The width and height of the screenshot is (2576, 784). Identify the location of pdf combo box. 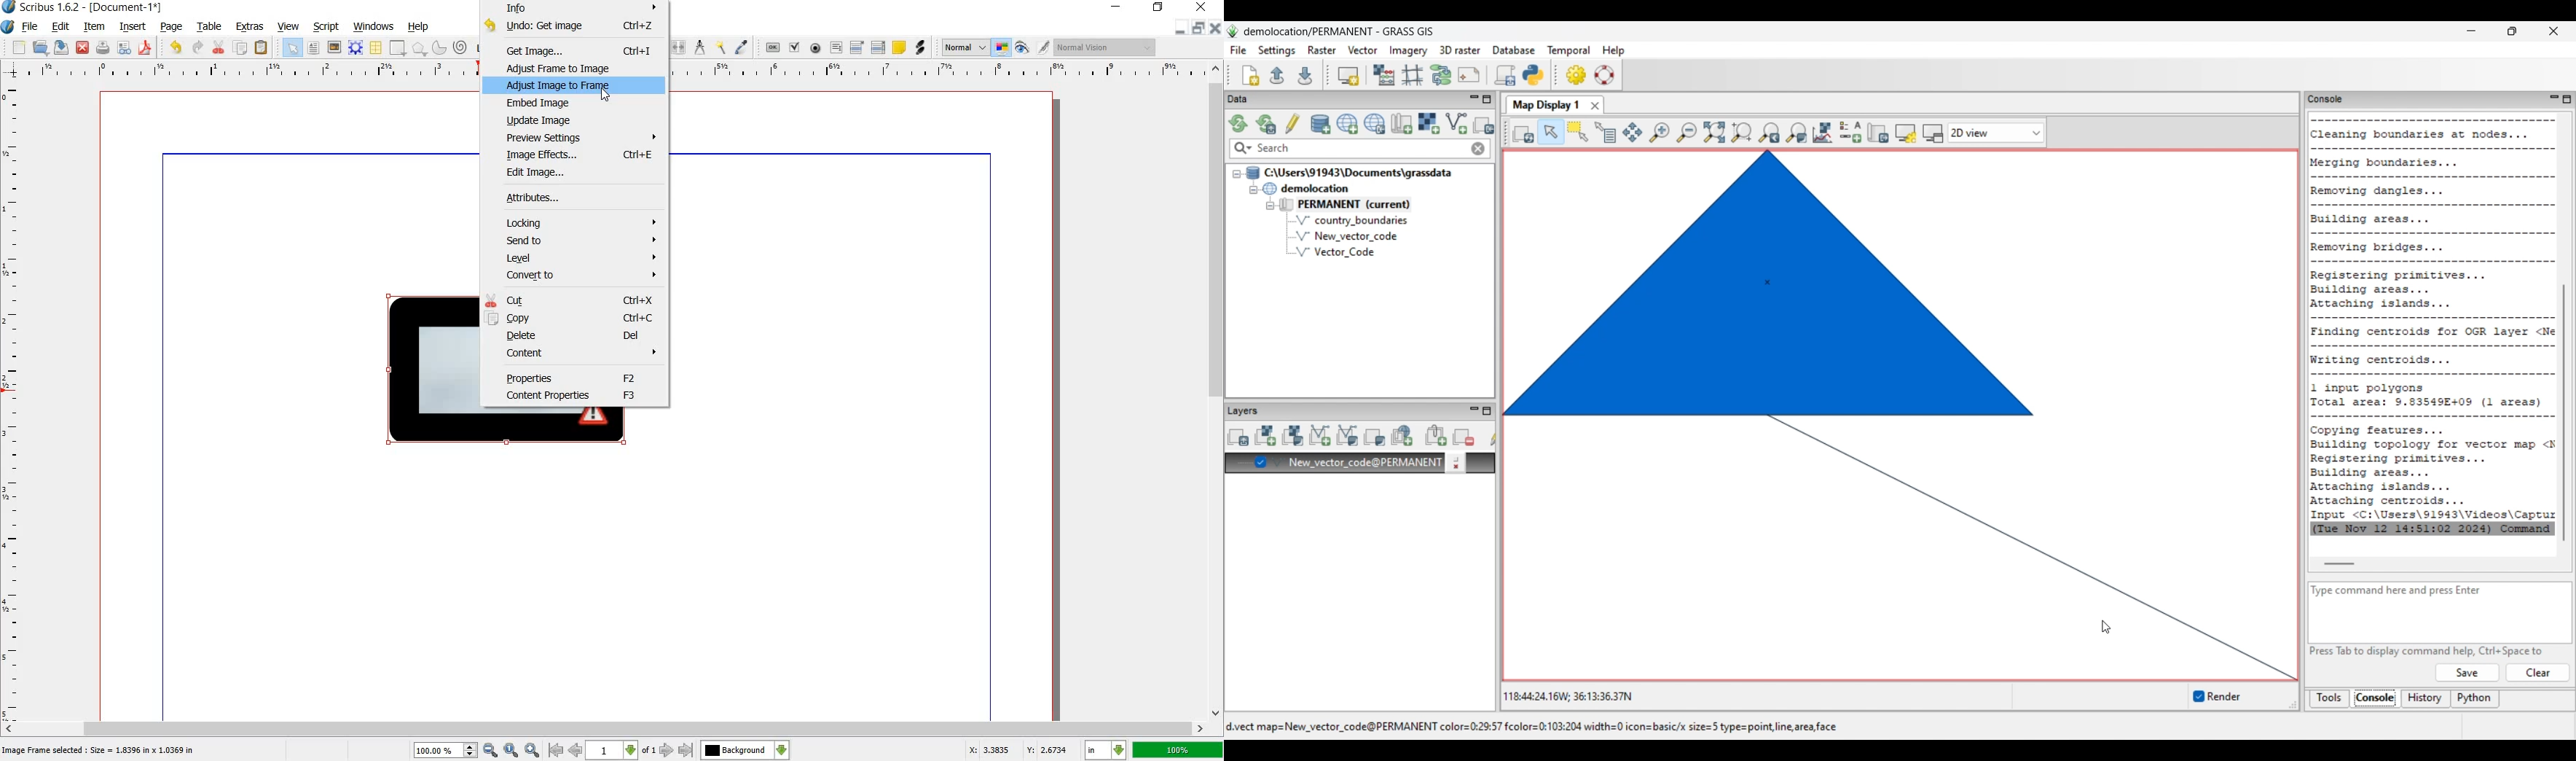
(857, 48).